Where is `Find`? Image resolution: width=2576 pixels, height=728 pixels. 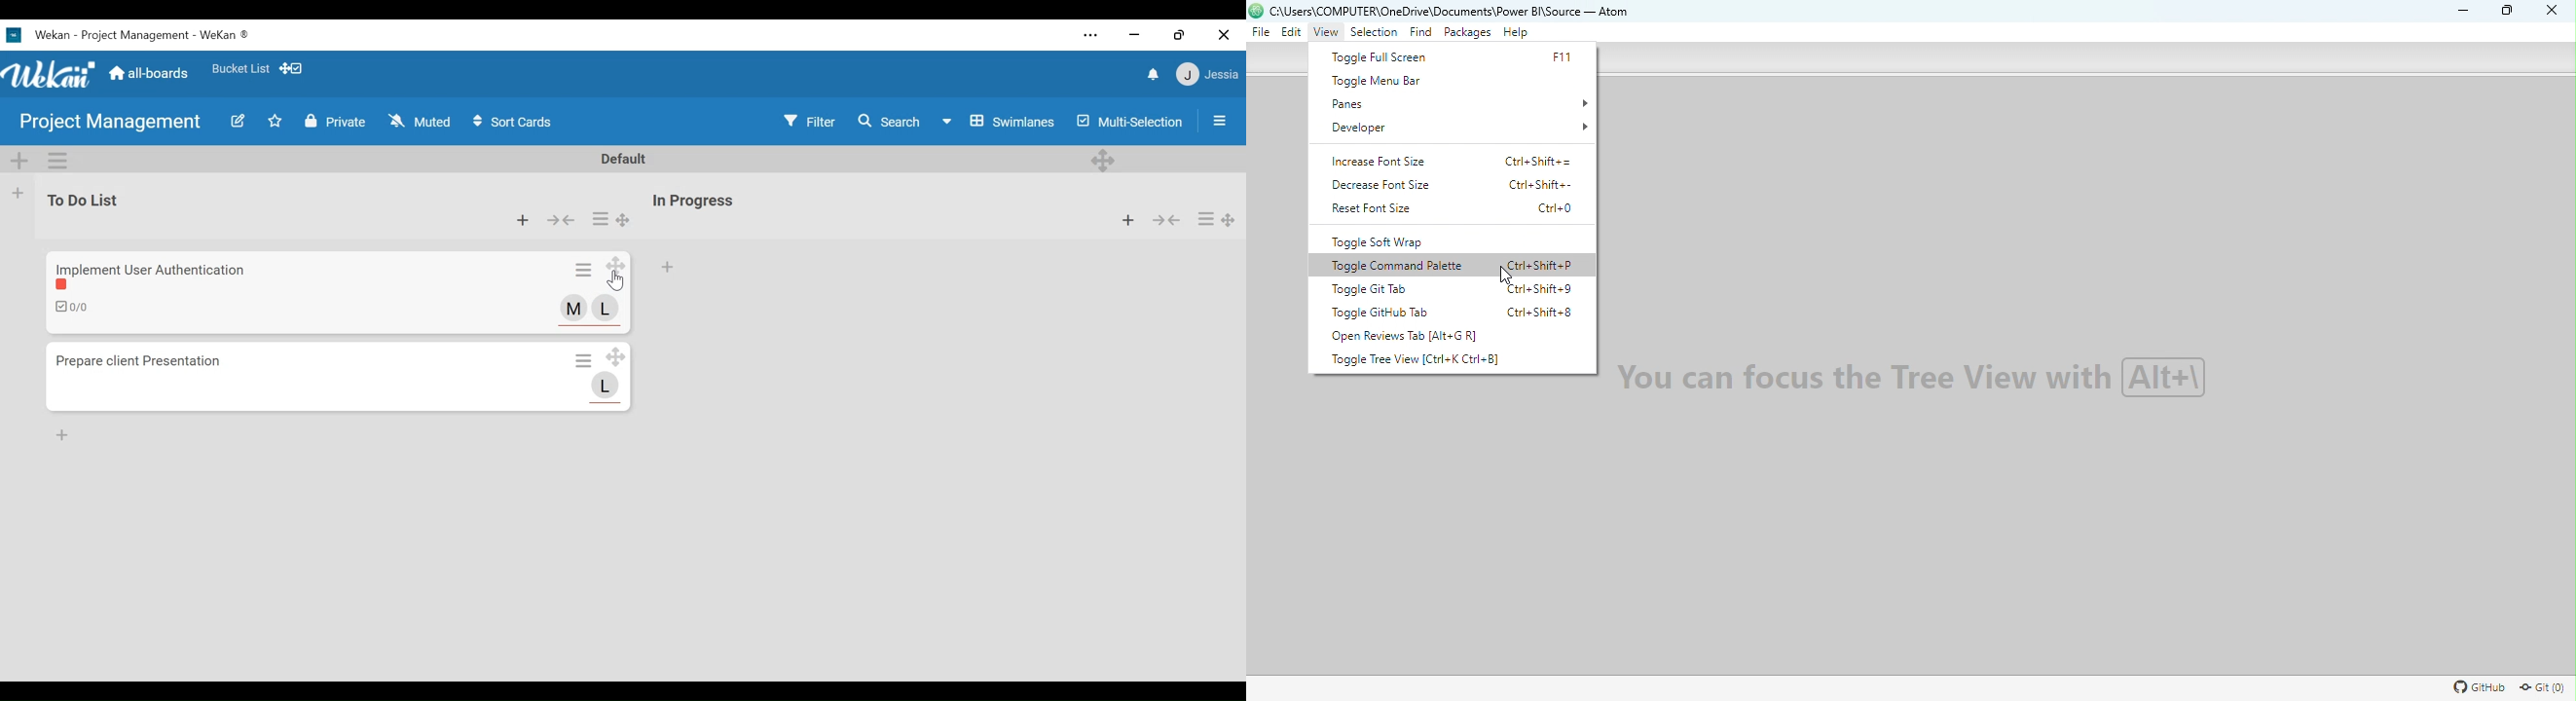 Find is located at coordinates (1421, 34).